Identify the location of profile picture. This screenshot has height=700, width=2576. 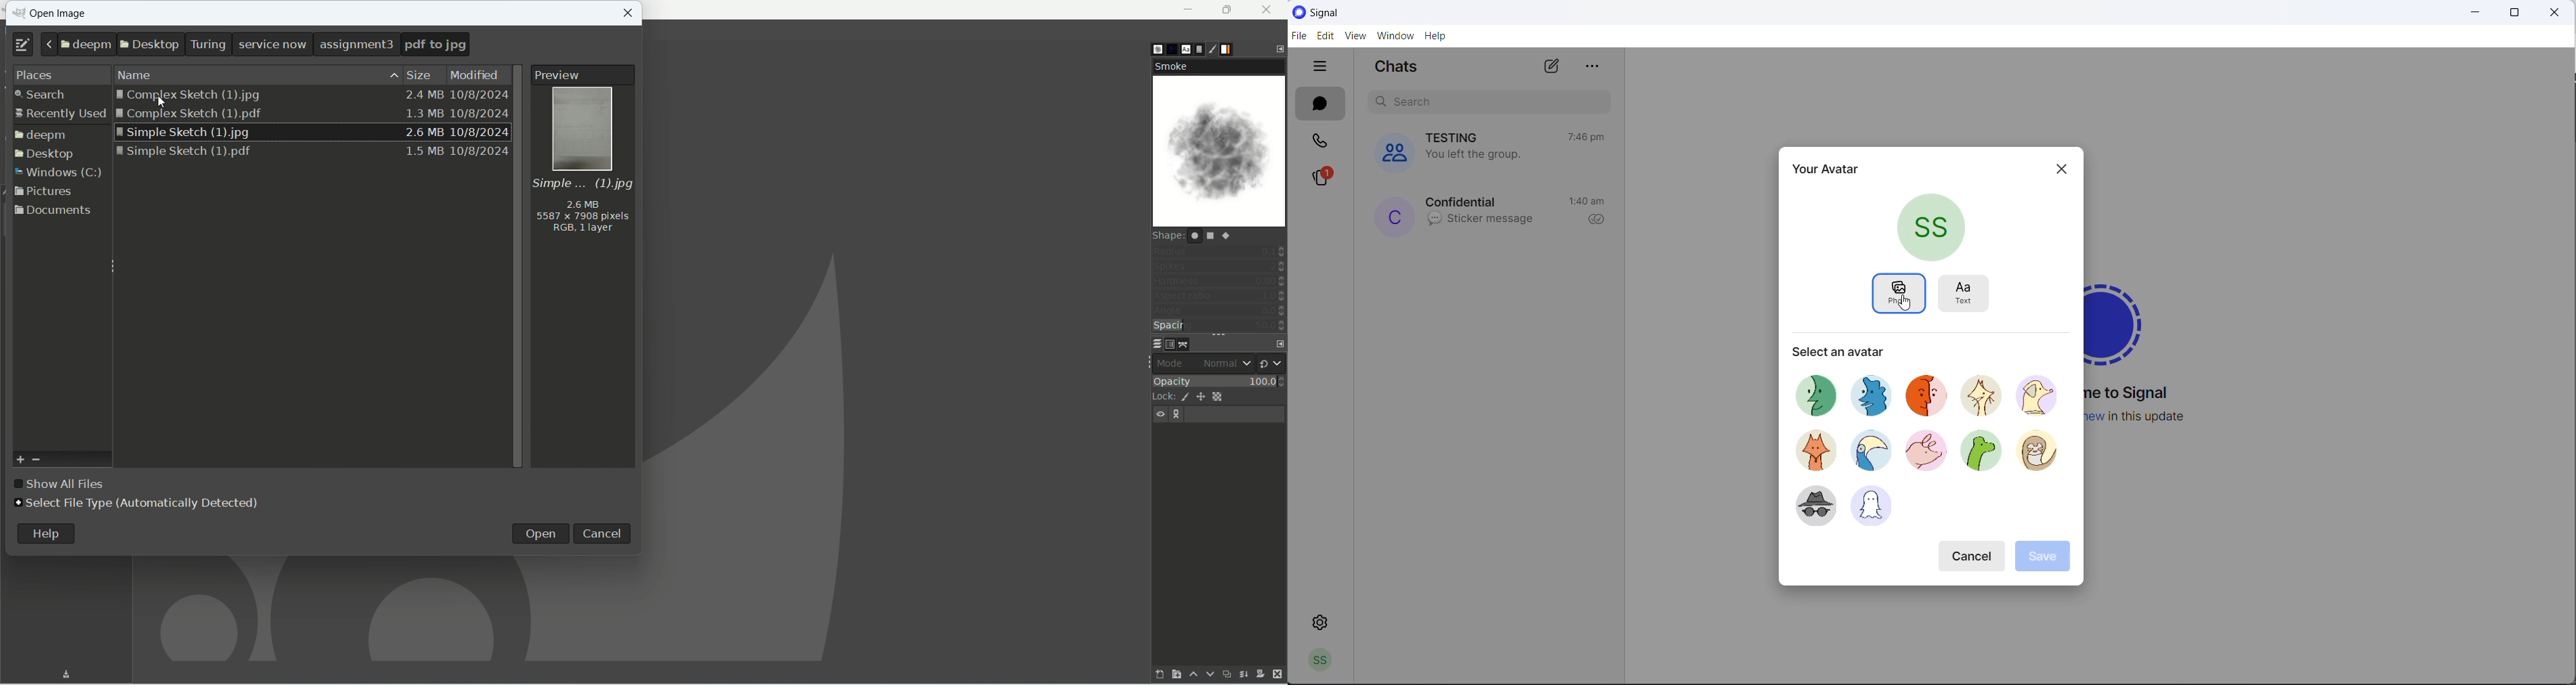
(1392, 216).